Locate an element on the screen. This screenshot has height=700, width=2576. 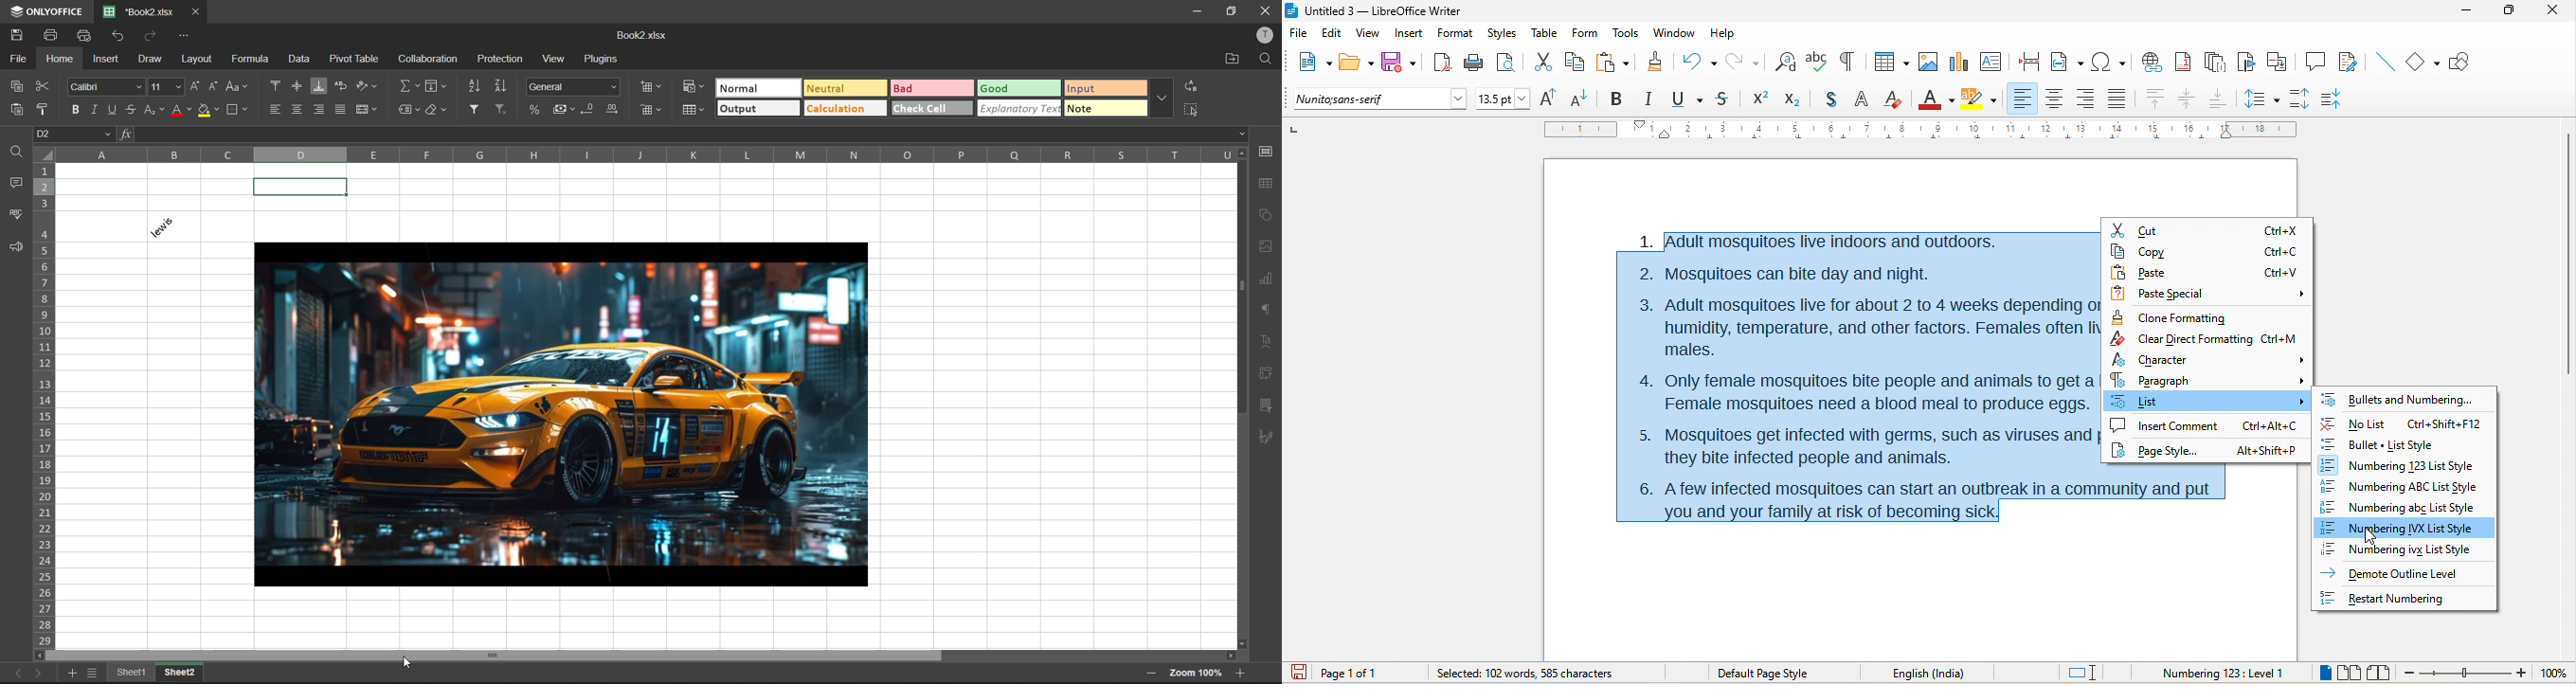
paste is located at coordinates (1613, 61).